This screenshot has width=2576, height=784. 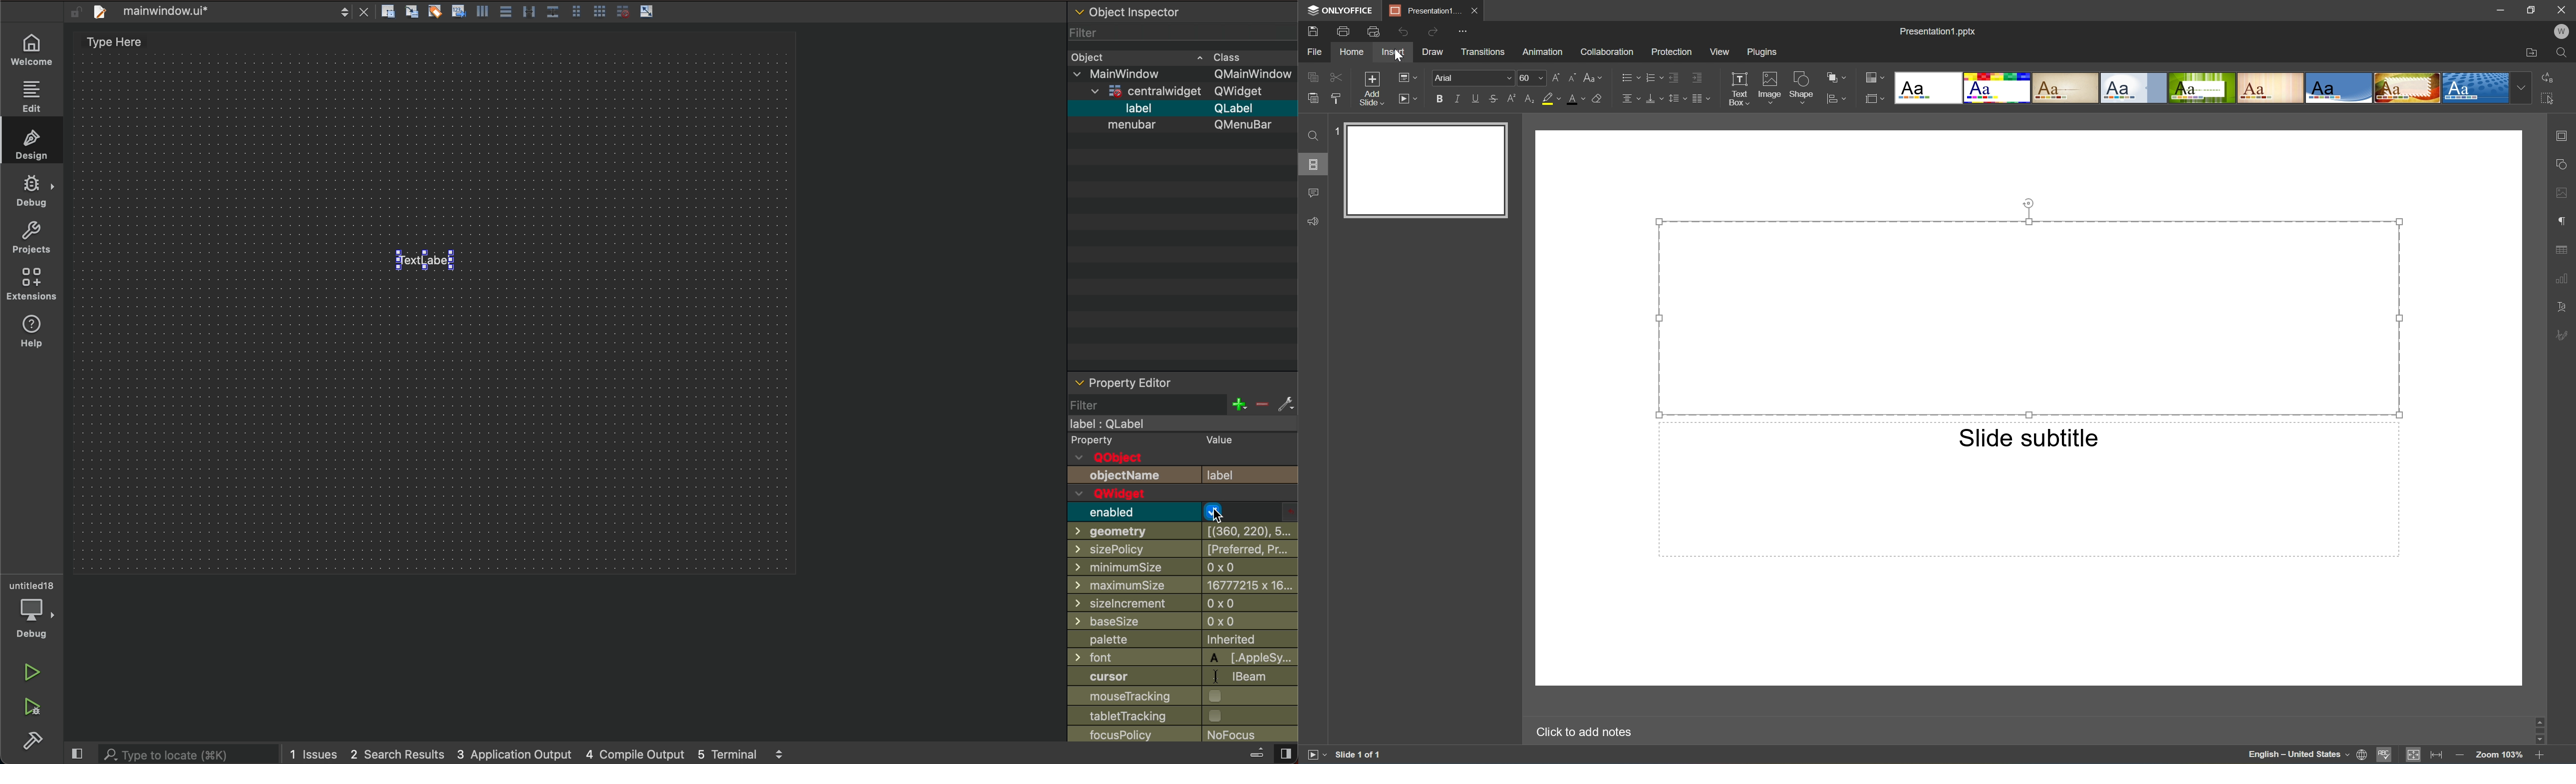 I want to click on Undo, so click(x=1400, y=33).